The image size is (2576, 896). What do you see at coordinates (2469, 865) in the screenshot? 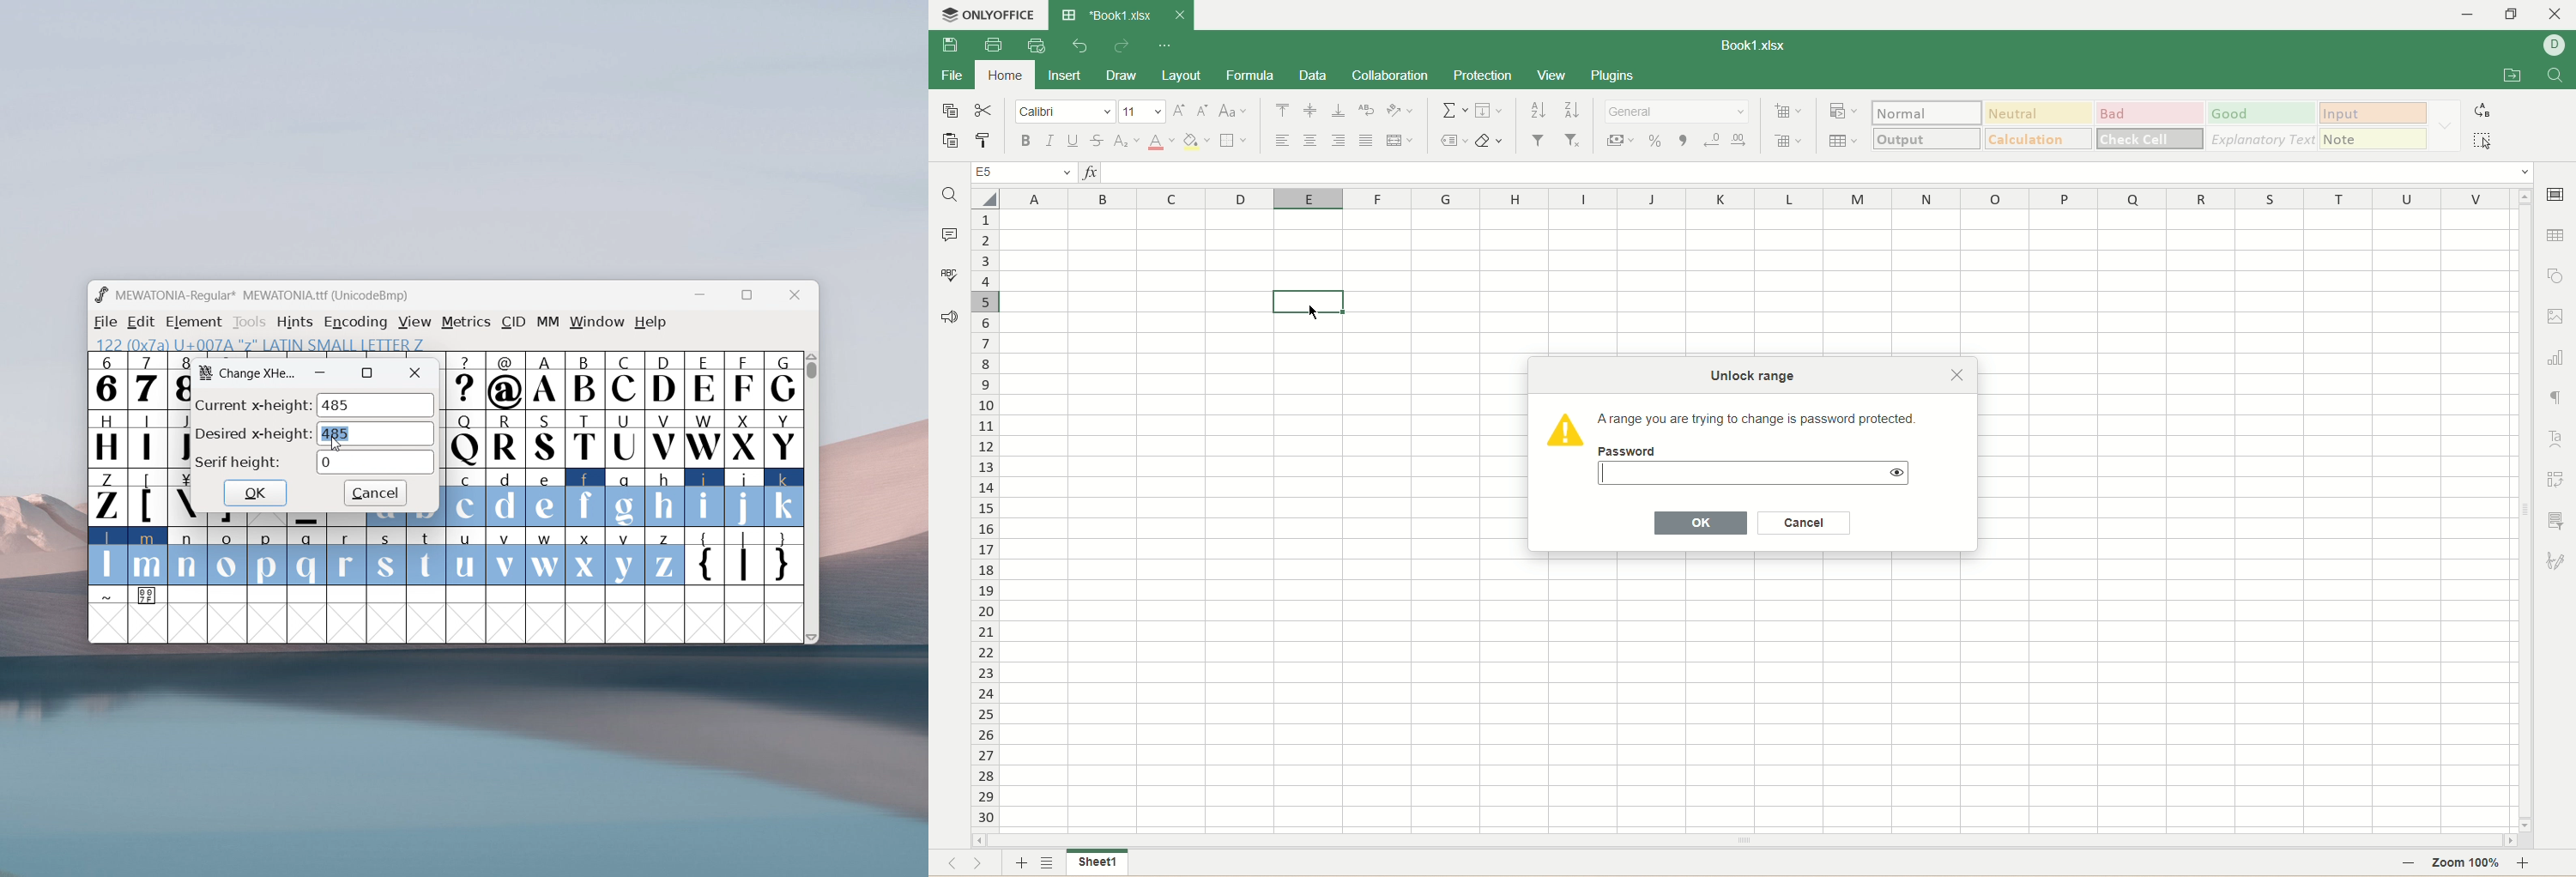
I see `zoom 100%` at bounding box center [2469, 865].